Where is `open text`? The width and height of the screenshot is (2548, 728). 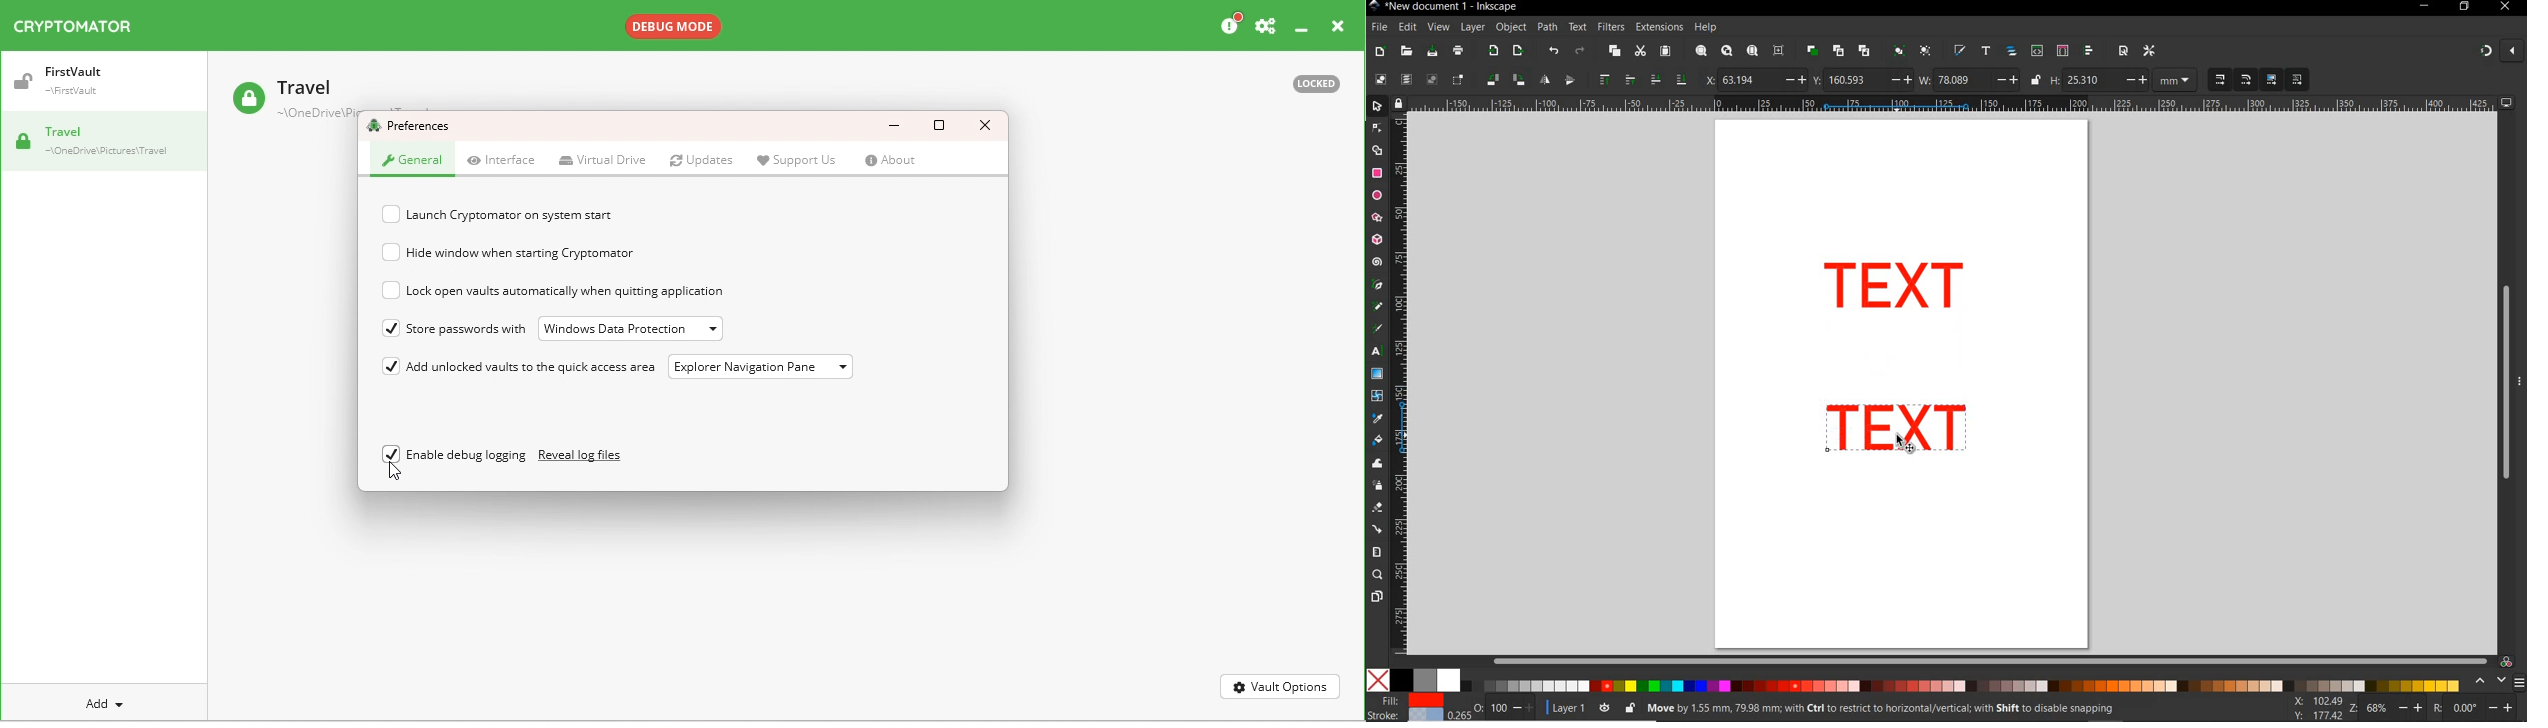
open text is located at coordinates (1986, 52).